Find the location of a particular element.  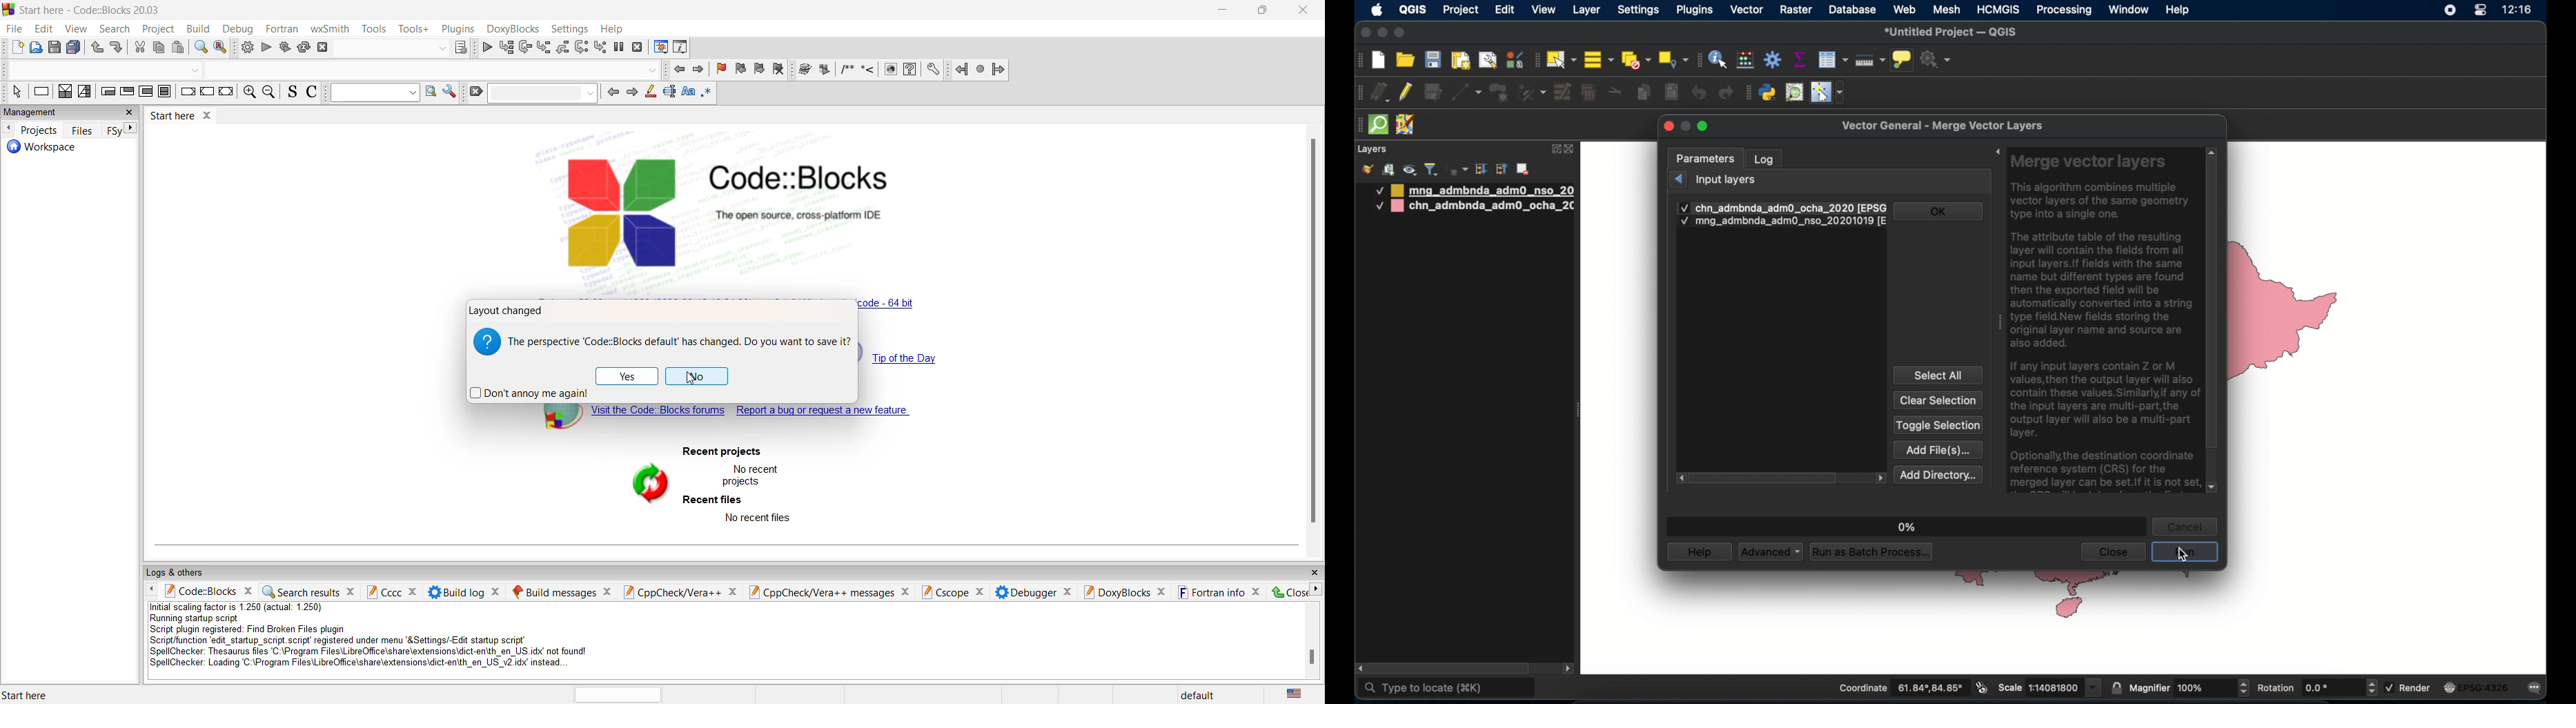

start here is located at coordinates (28, 694).